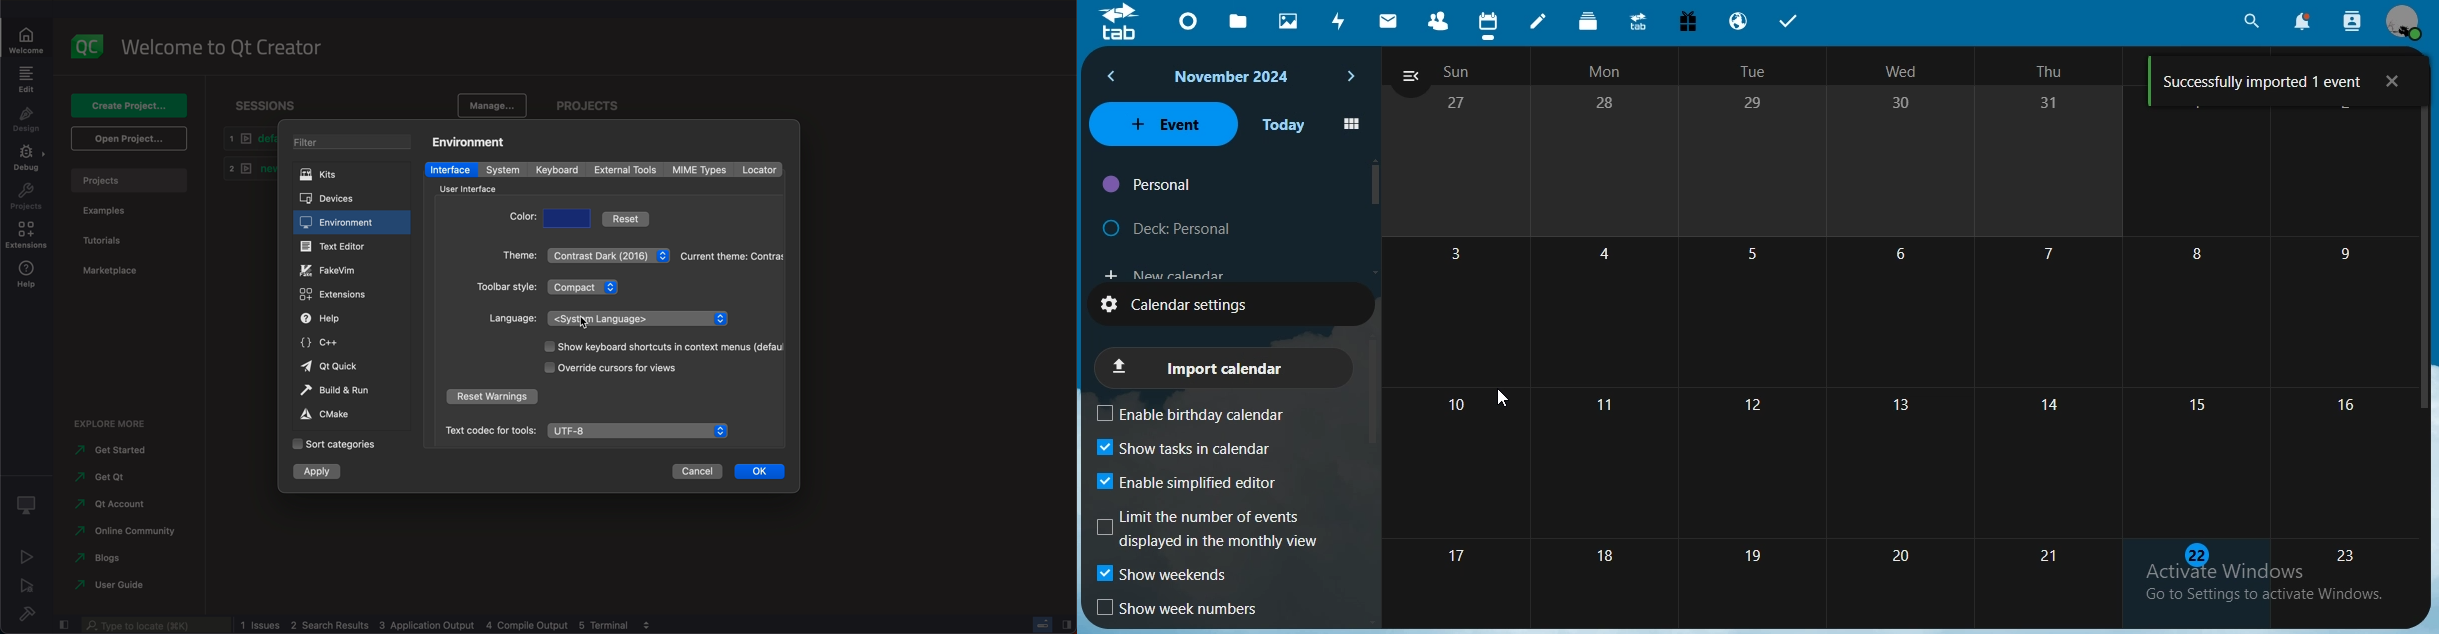 This screenshot has width=2464, height=644. I want to click on contacts, so click(1438, 20).